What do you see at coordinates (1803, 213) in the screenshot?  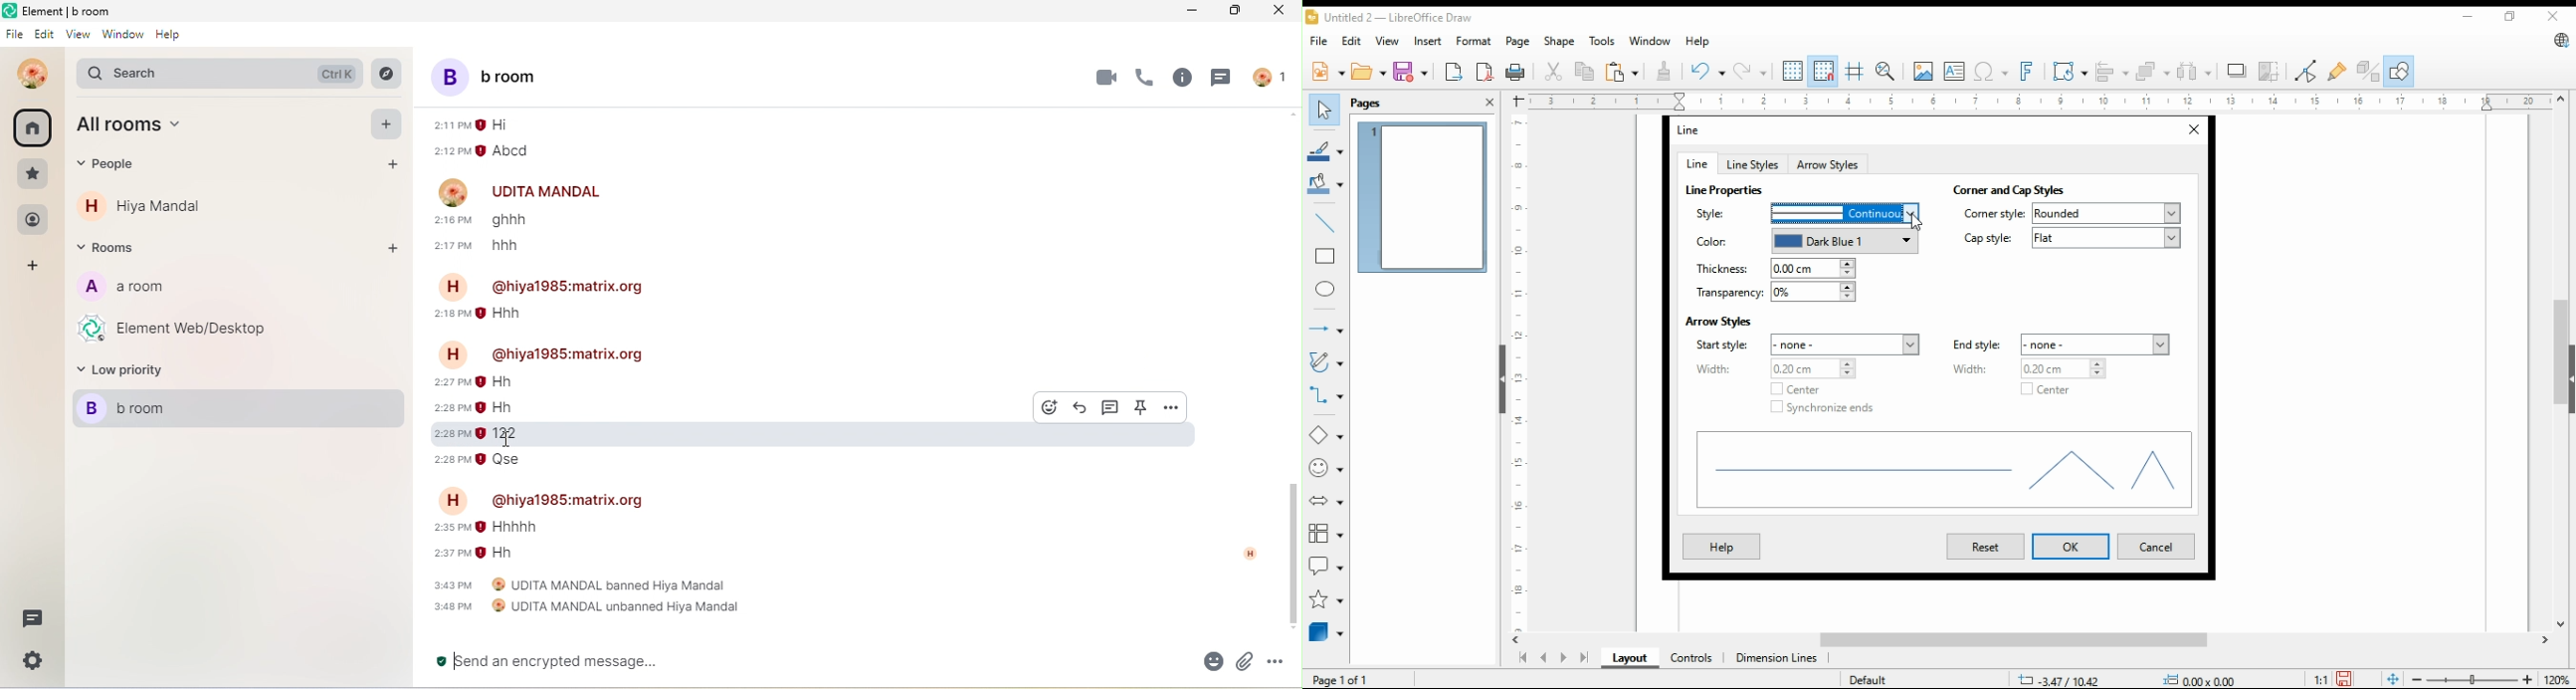 I see `line style` at bounding box center [1803, 213].